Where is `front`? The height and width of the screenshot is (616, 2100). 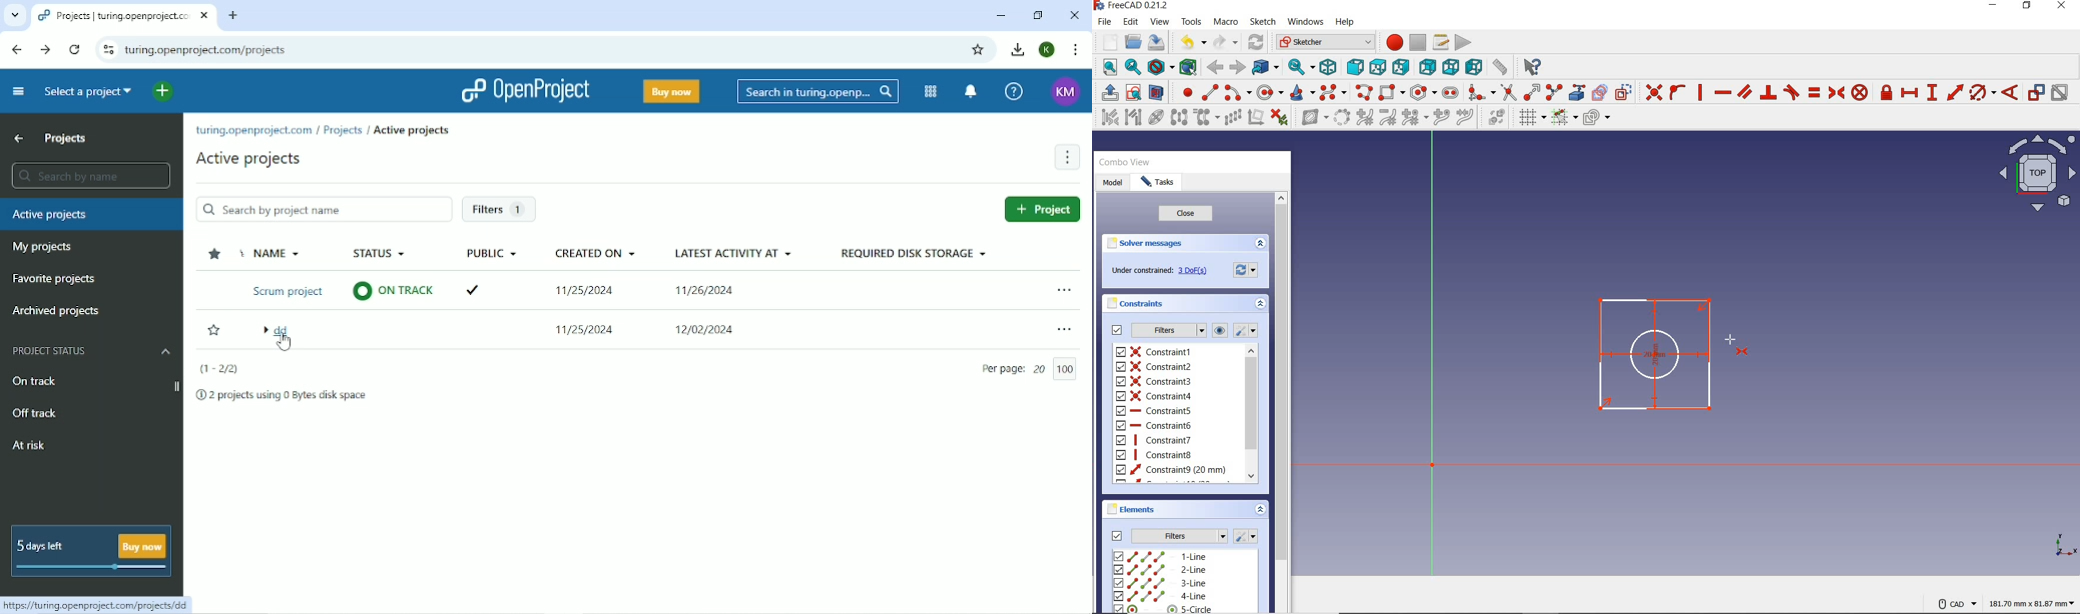 front is located at coordinates (1354, 66).